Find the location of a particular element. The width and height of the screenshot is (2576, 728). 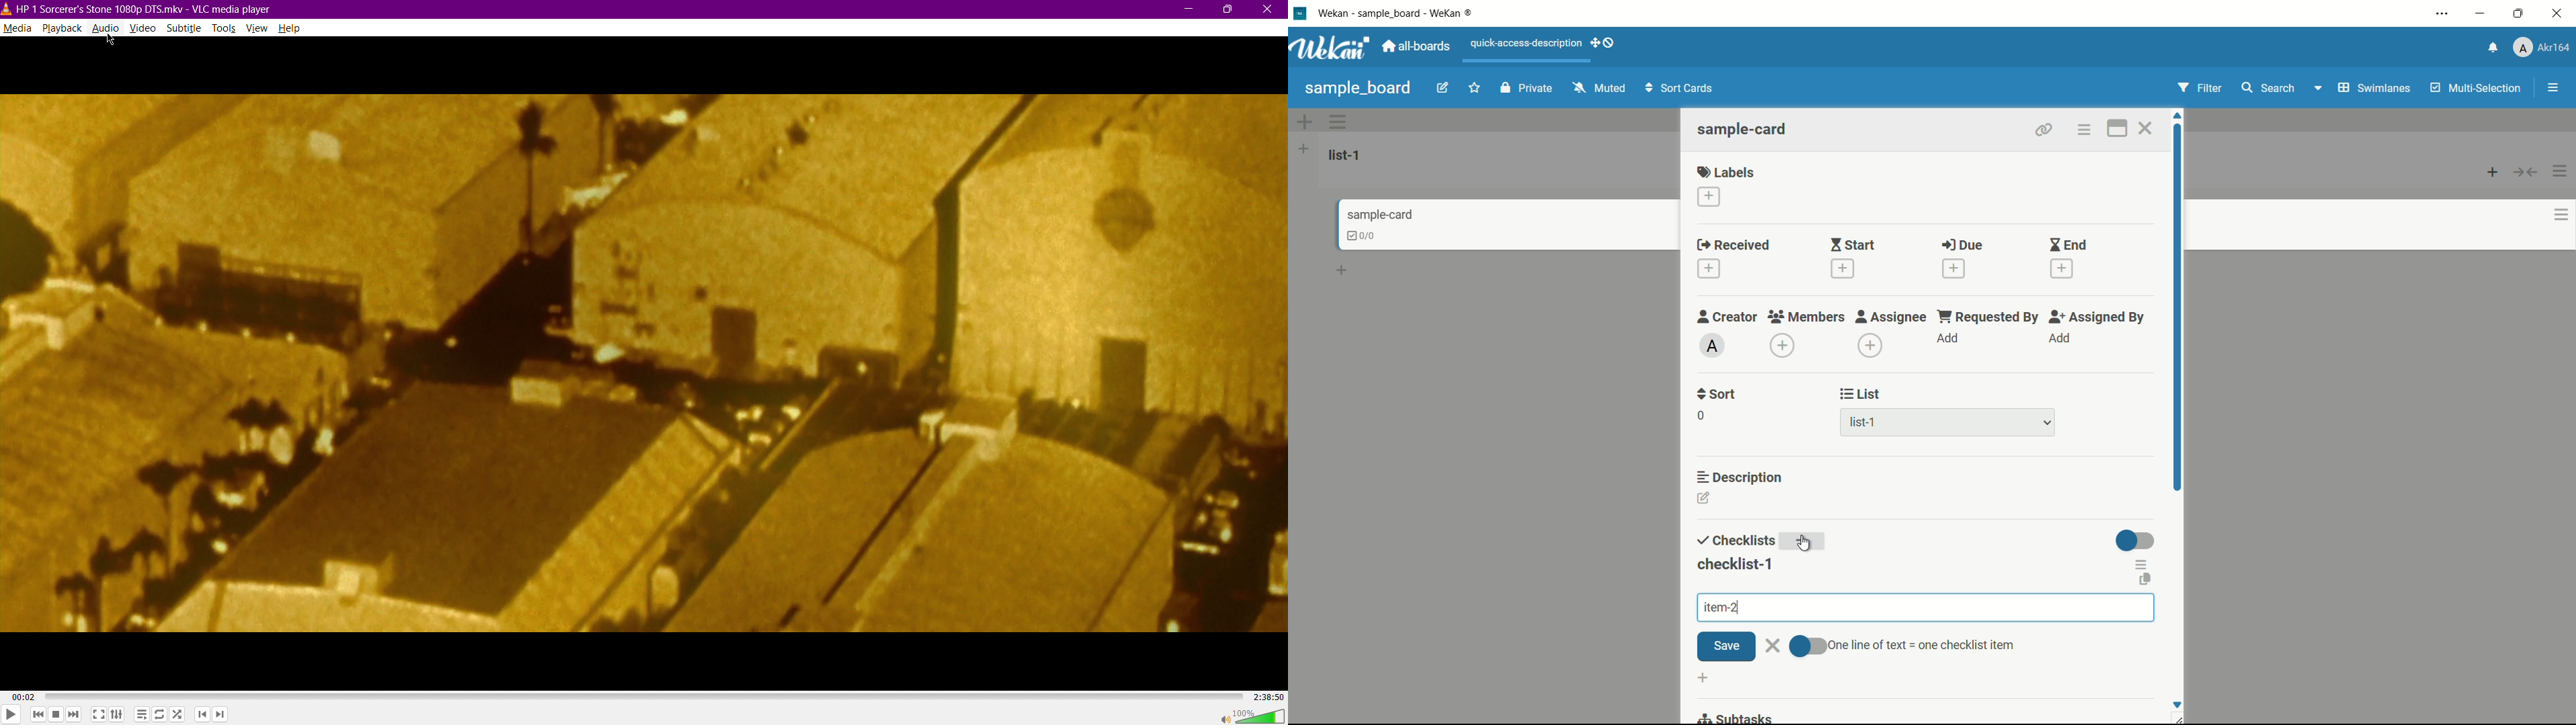

creator is located at coordinates (1727, 316).